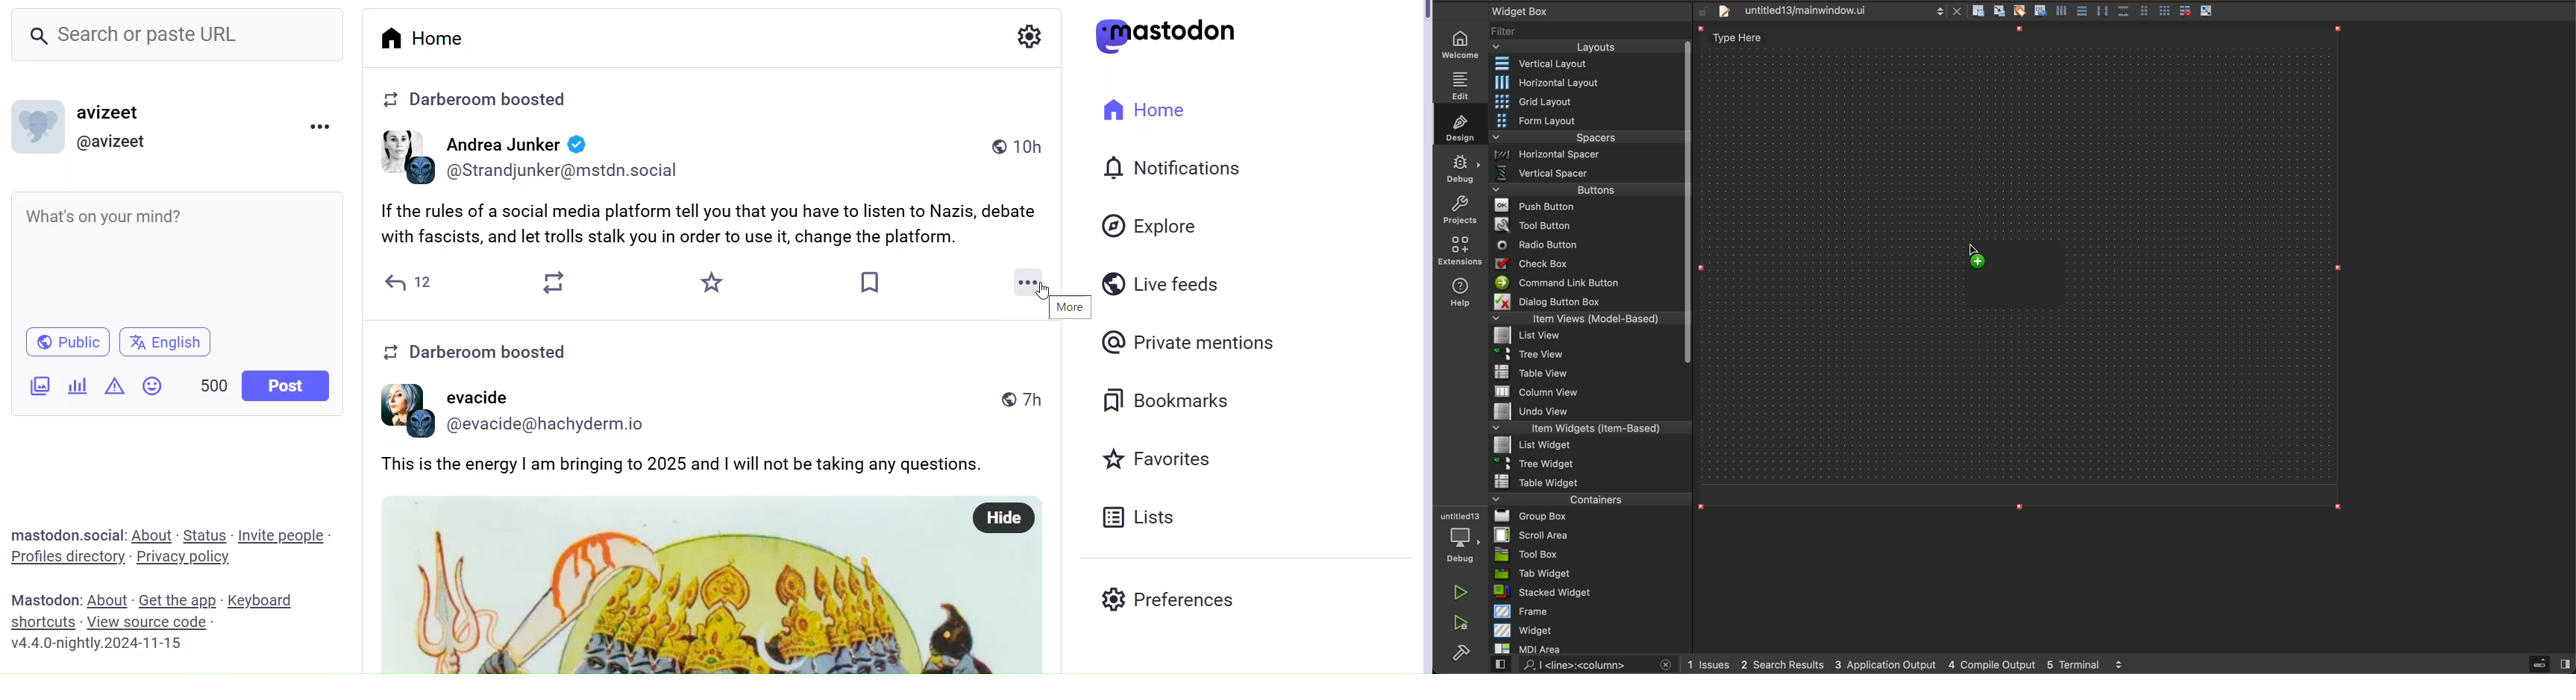 The image size is (2576, 700). Describe the element at coordinates (2021, 10) in the screenshot. I see `edit` at that location.